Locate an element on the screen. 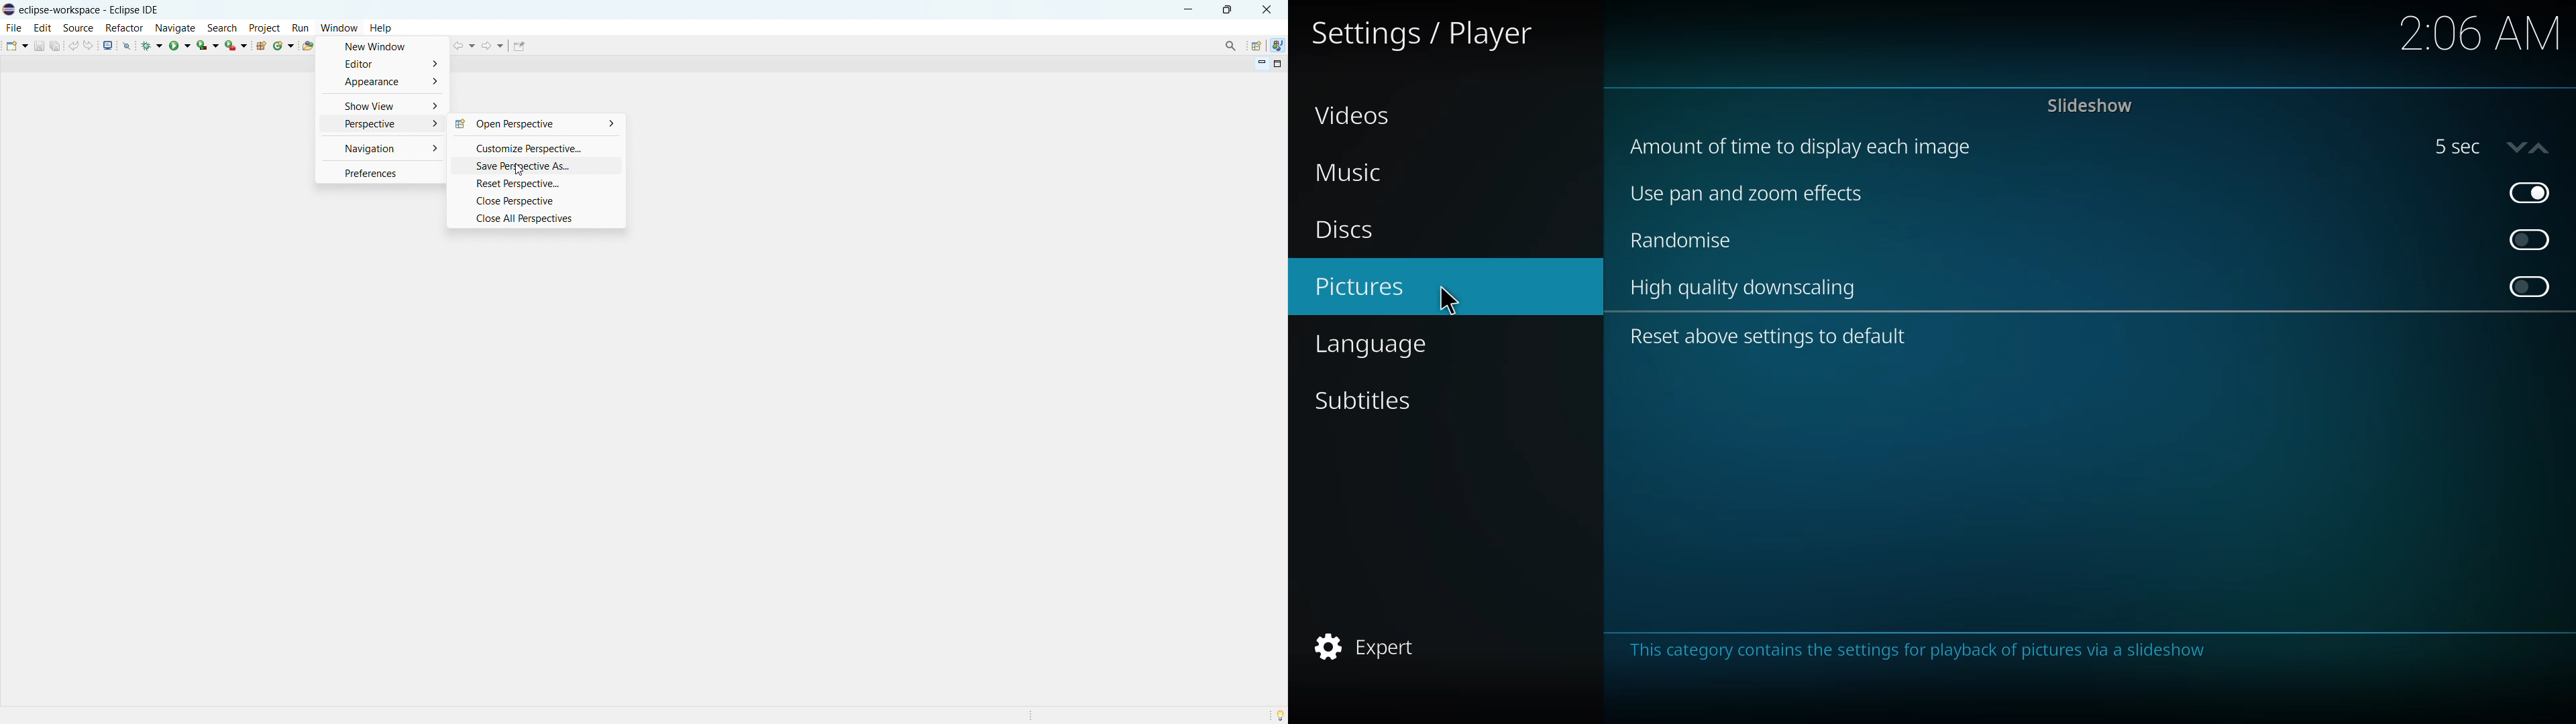 This screenshot has height=728, width=2576. logo is located at coordinates (9, 9).